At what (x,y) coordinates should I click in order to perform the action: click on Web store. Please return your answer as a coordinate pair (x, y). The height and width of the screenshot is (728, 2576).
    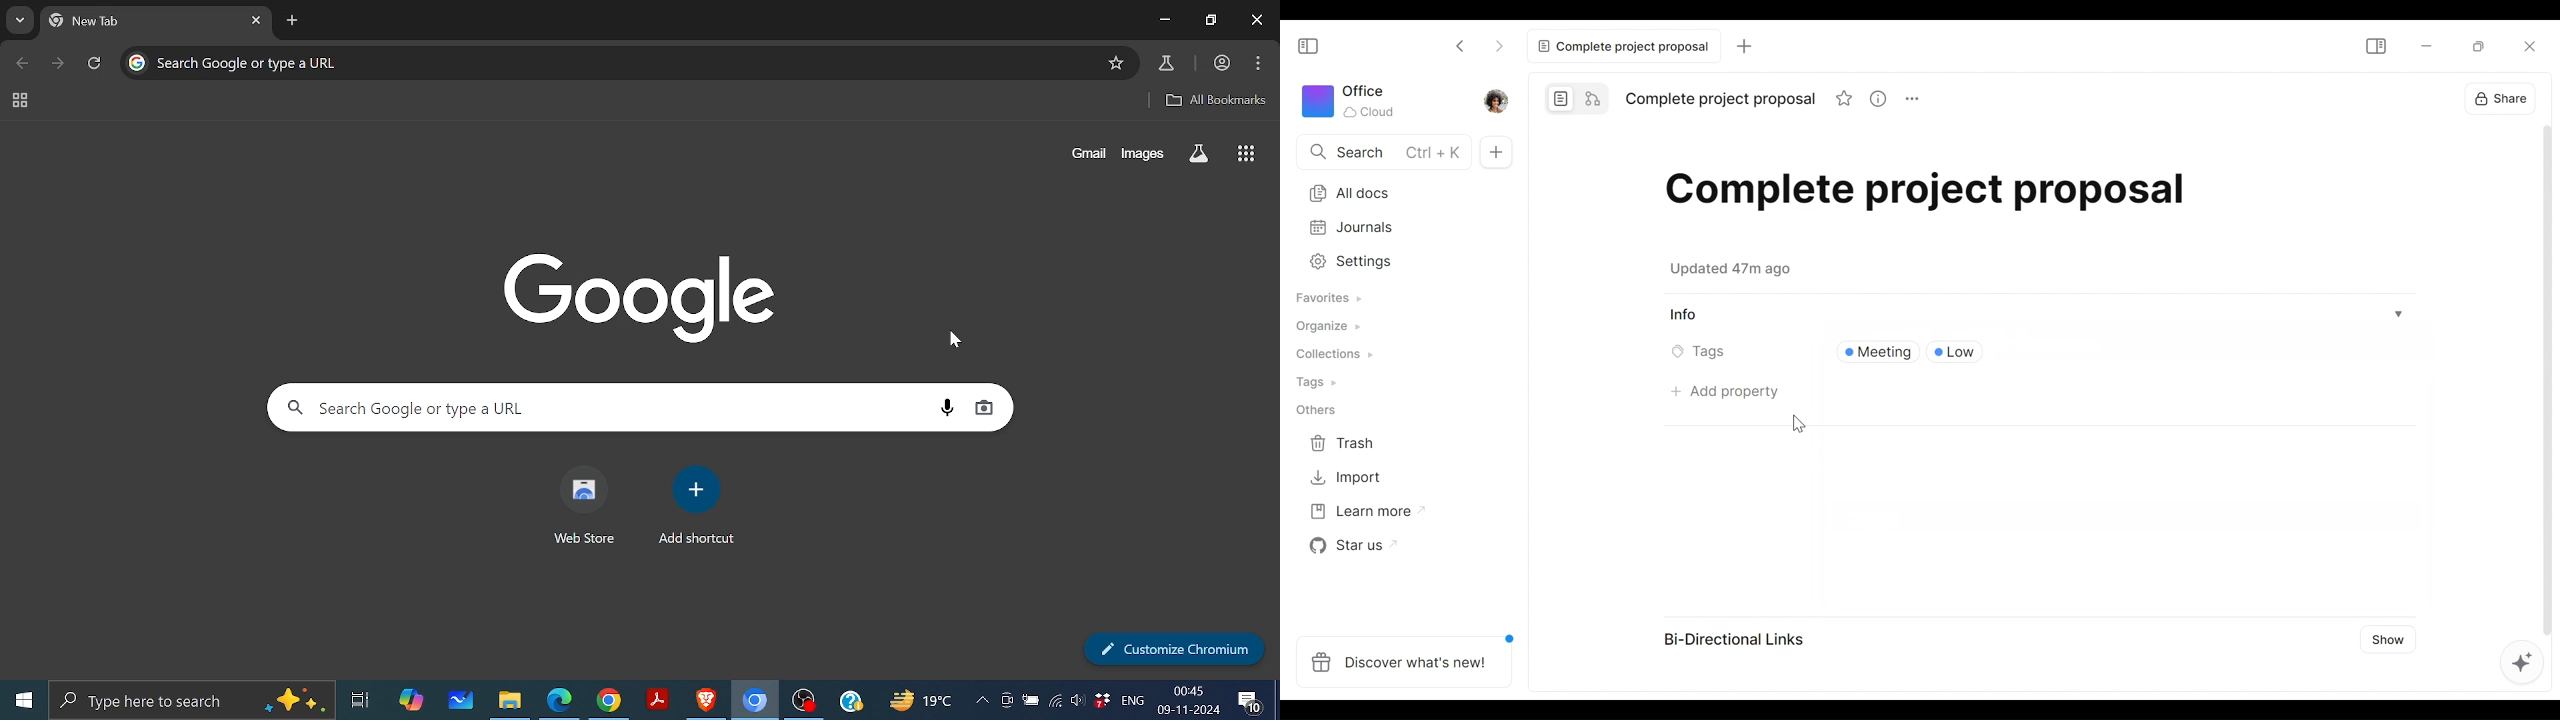
    Looking at the image, I should click on (586, 507).